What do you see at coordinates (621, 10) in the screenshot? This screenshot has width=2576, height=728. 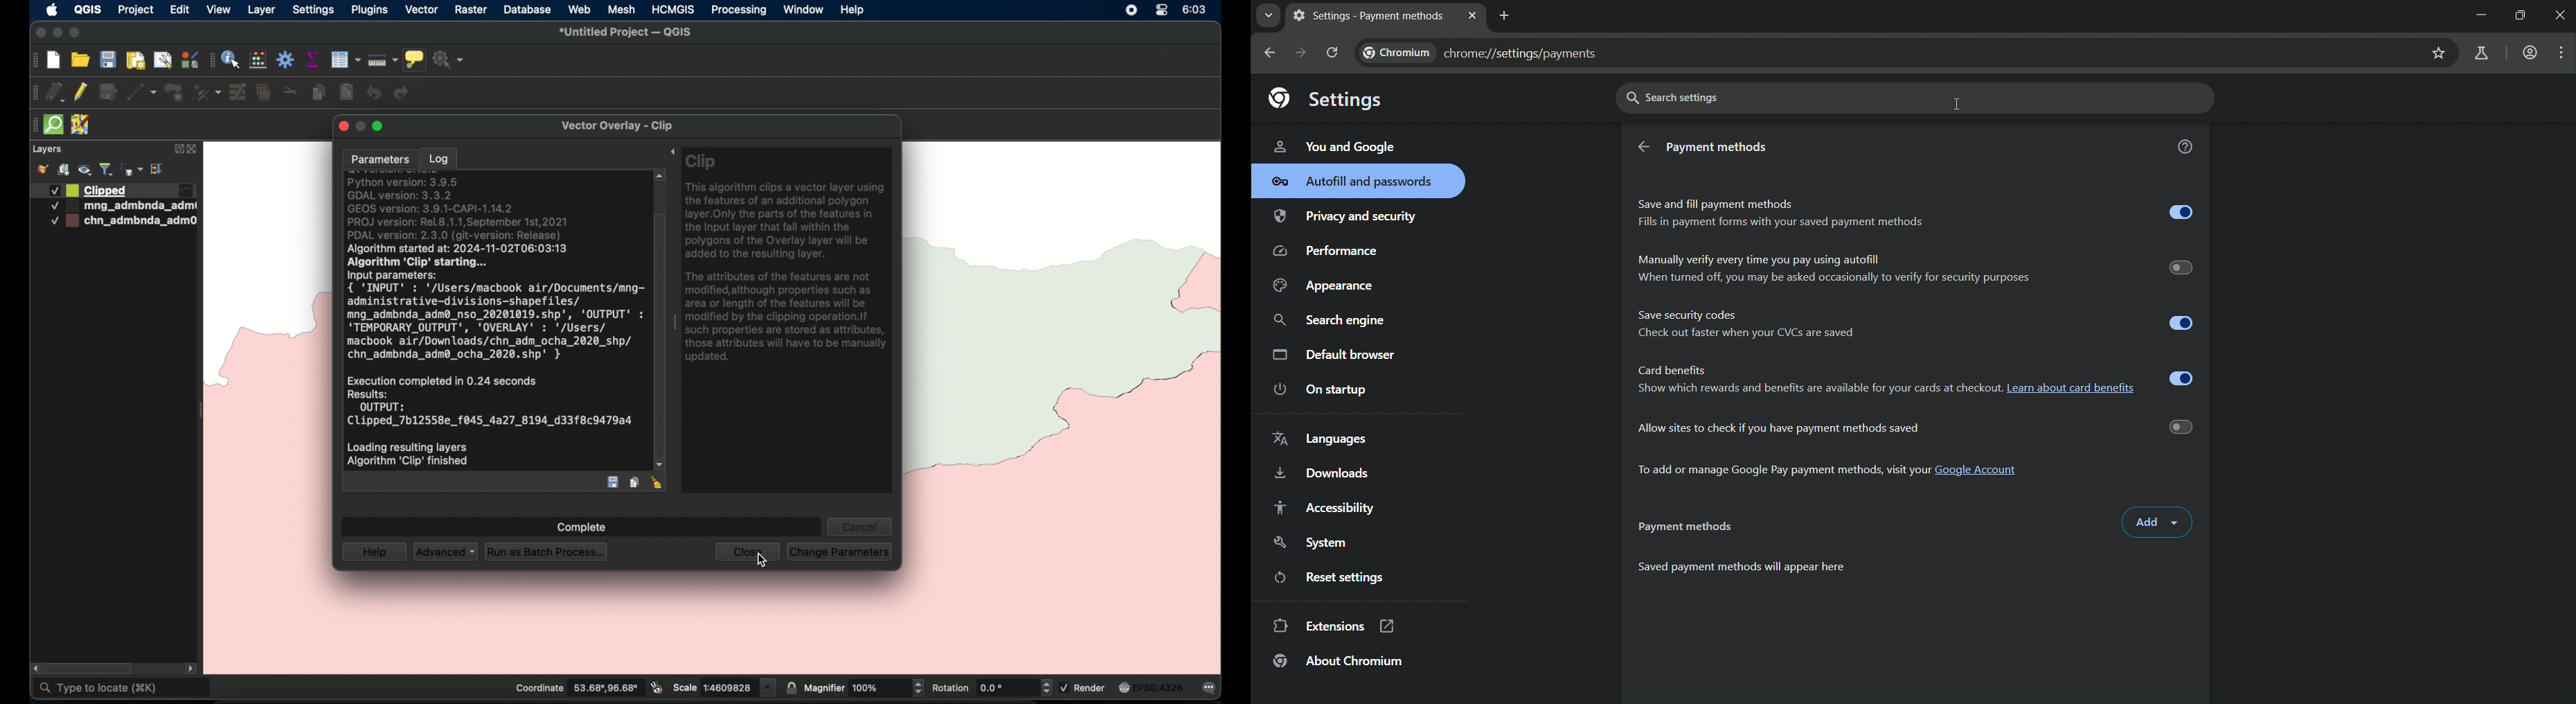 I see `mesh` at bounding box center [621, 10].